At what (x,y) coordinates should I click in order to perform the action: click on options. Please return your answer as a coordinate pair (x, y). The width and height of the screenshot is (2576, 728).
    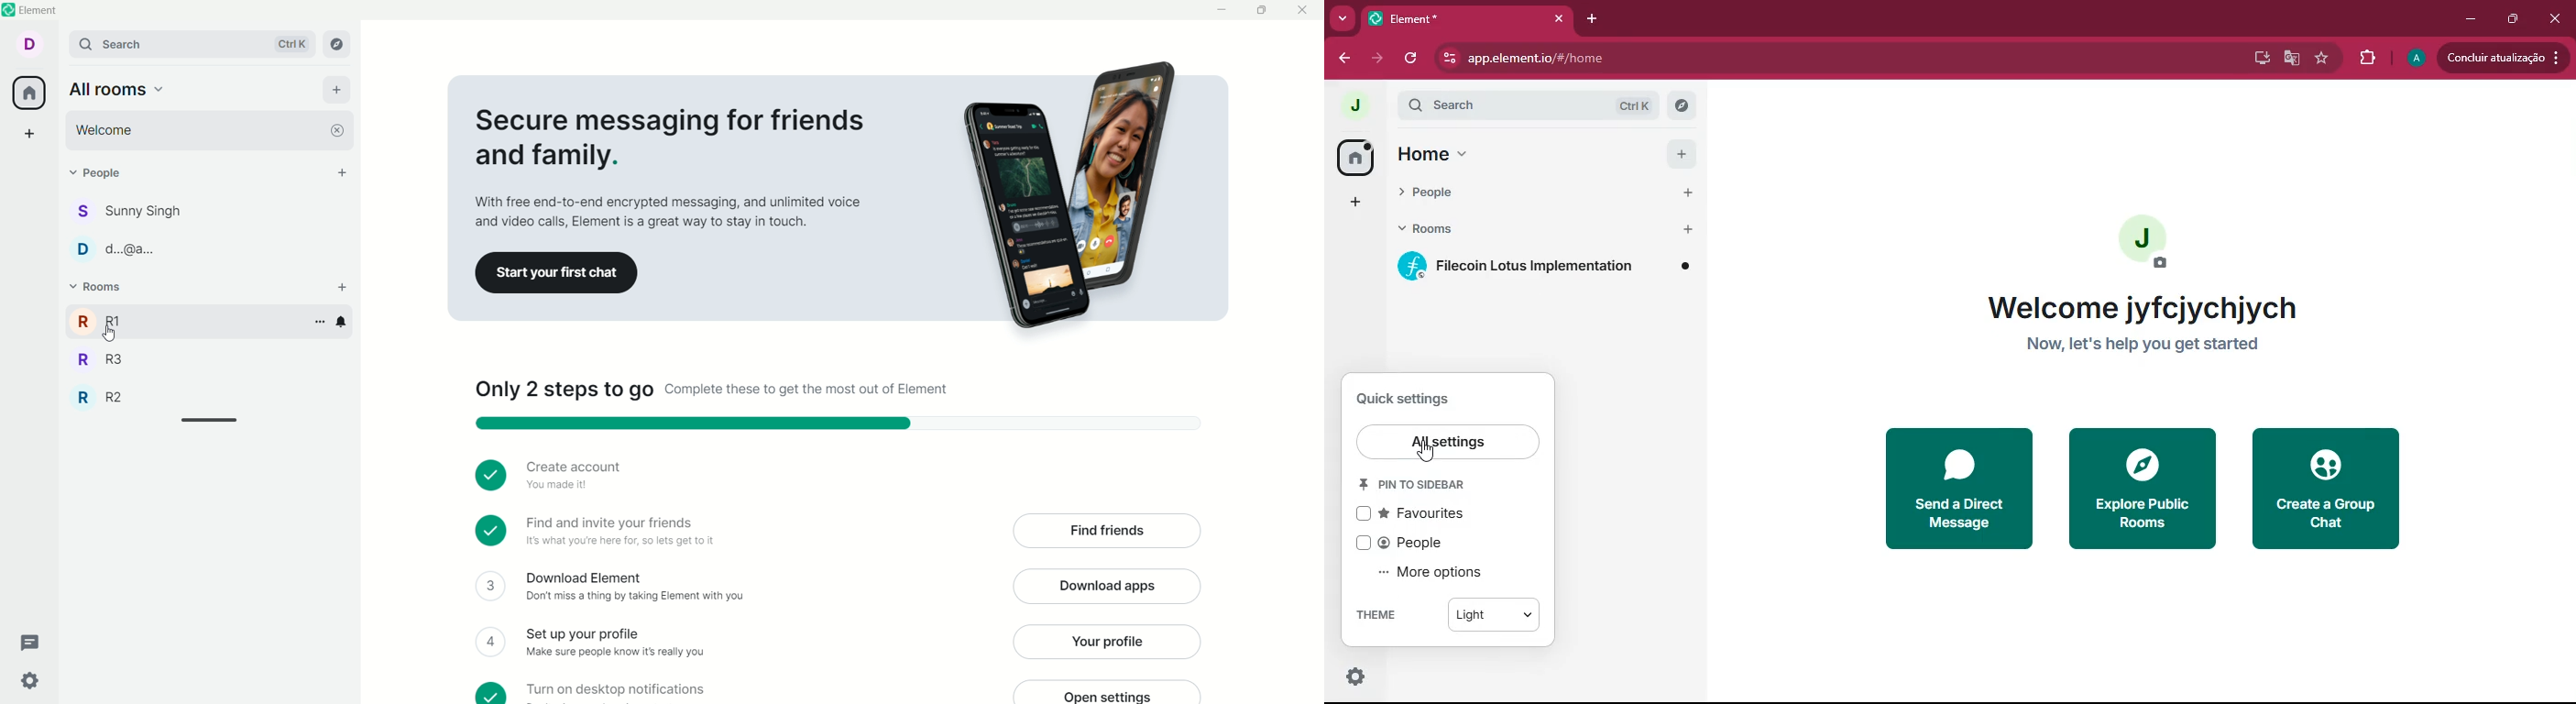
    Looking at the image, I should click on (320, 322).